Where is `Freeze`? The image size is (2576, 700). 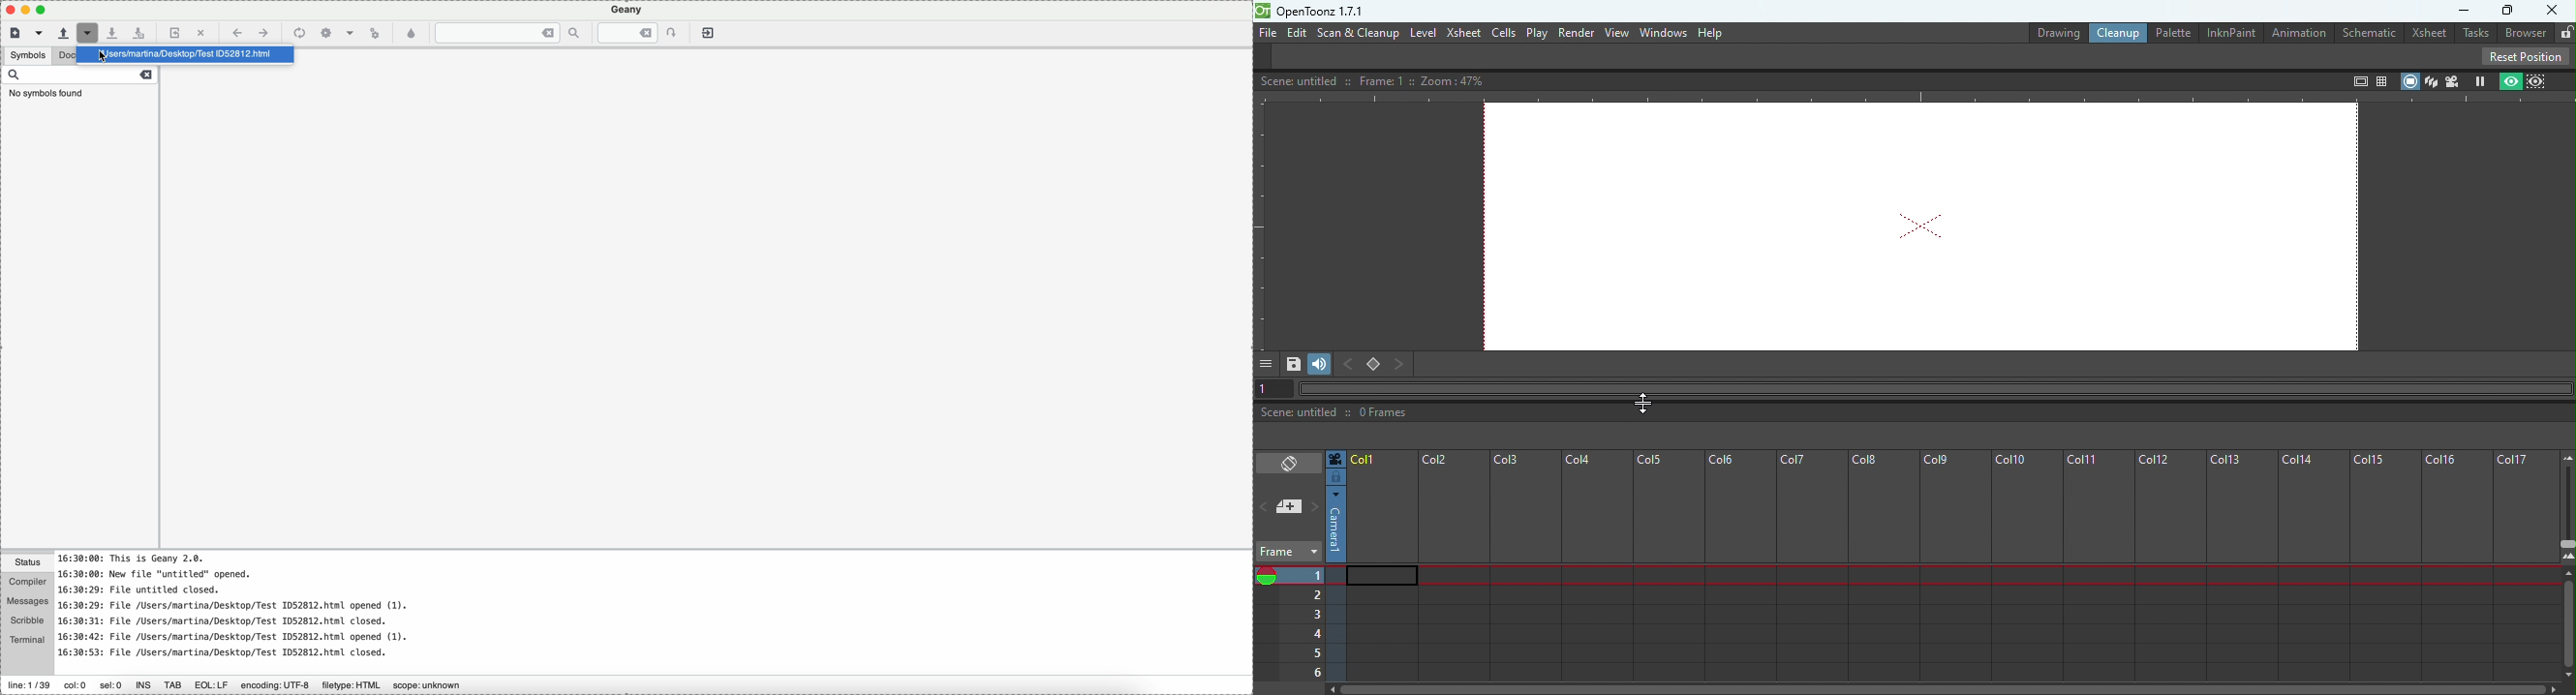
Freeze is located at coordinates (2480, 80).